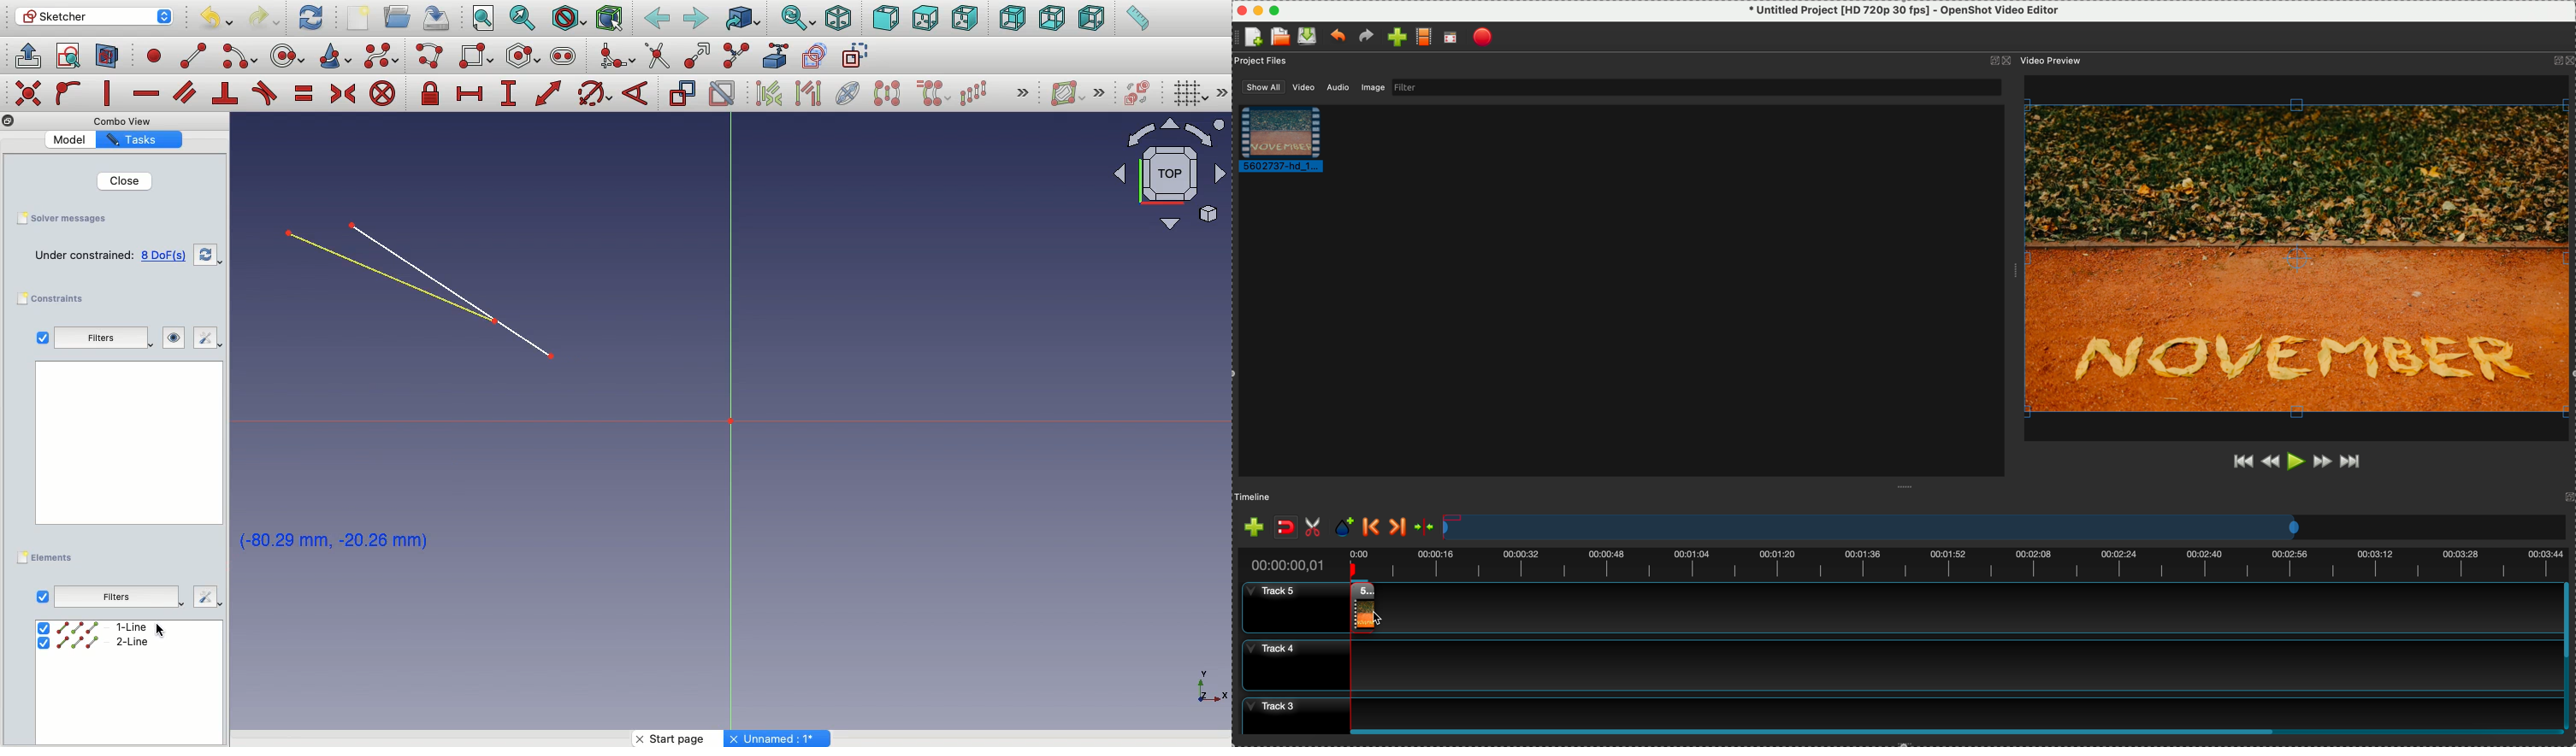 This screenshot has height=756, width=2576. What do you see at coordinates (773, 55) in the screenshot?
I see `External geometry` at bounding box center [773, 55].